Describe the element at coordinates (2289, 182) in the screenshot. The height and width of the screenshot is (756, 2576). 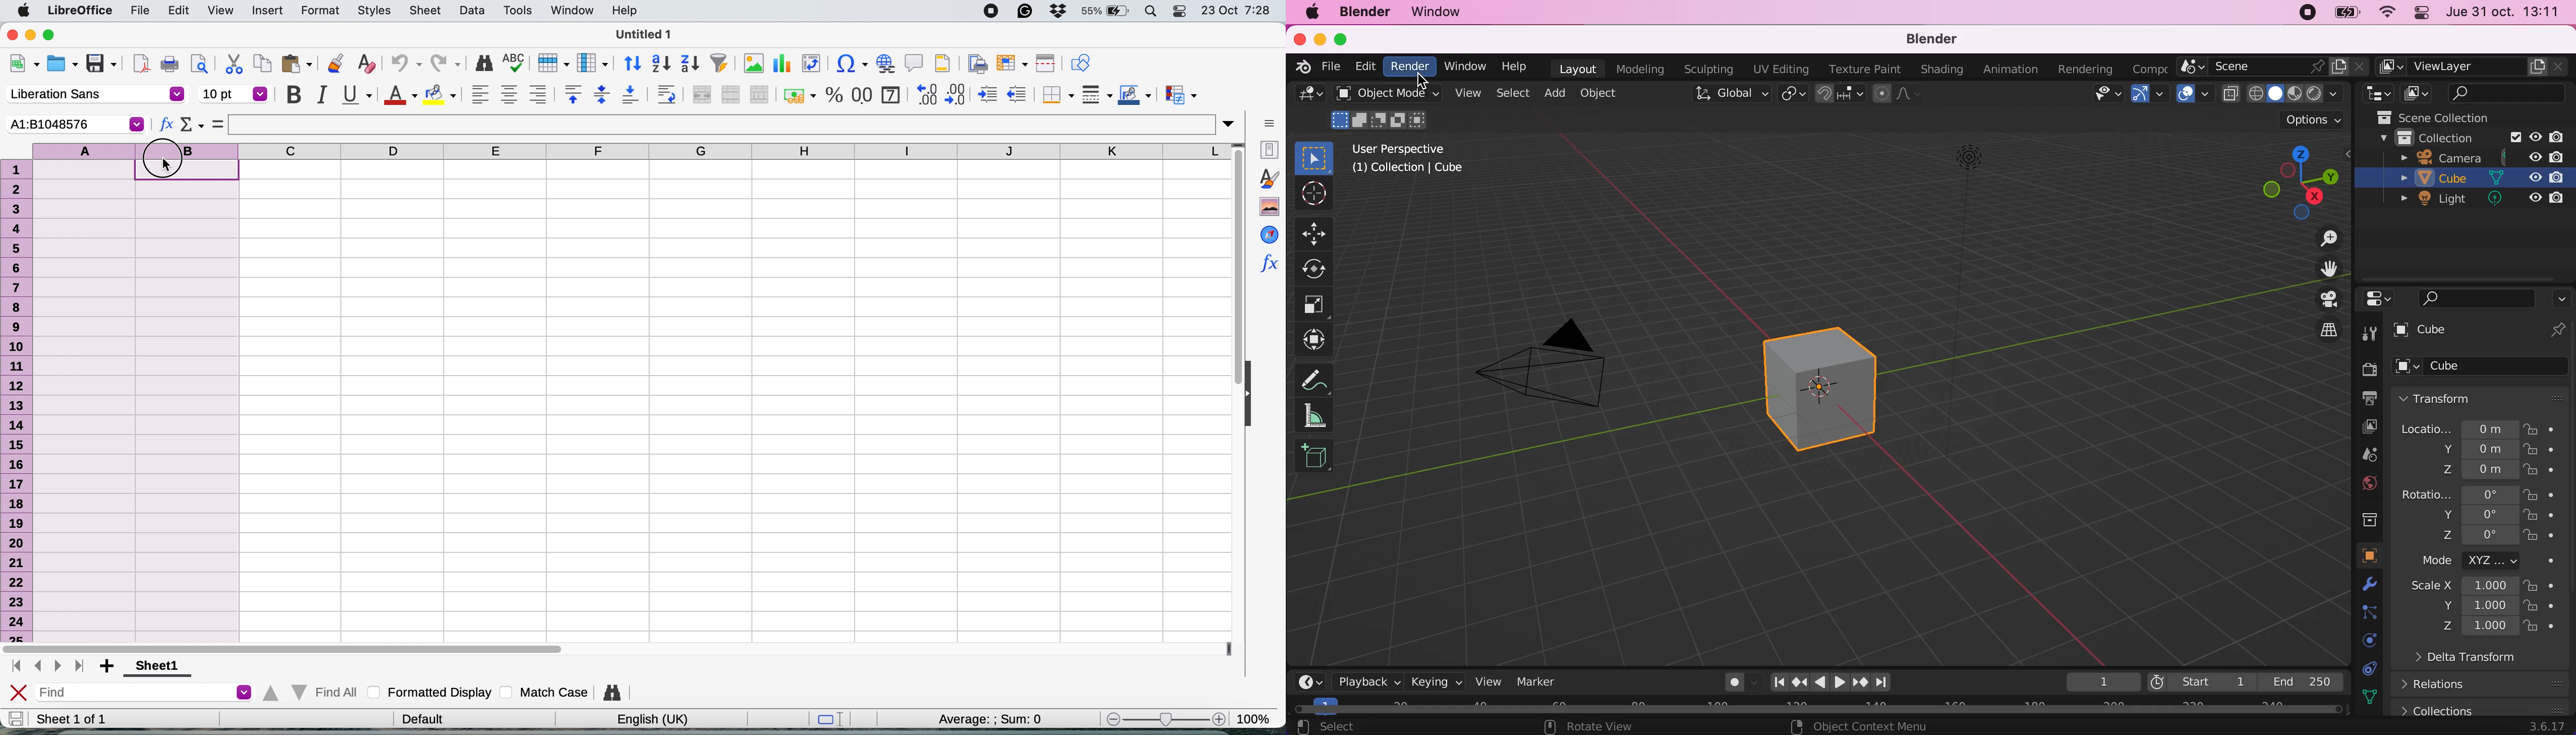
I see `click shortcut drag` at that location.